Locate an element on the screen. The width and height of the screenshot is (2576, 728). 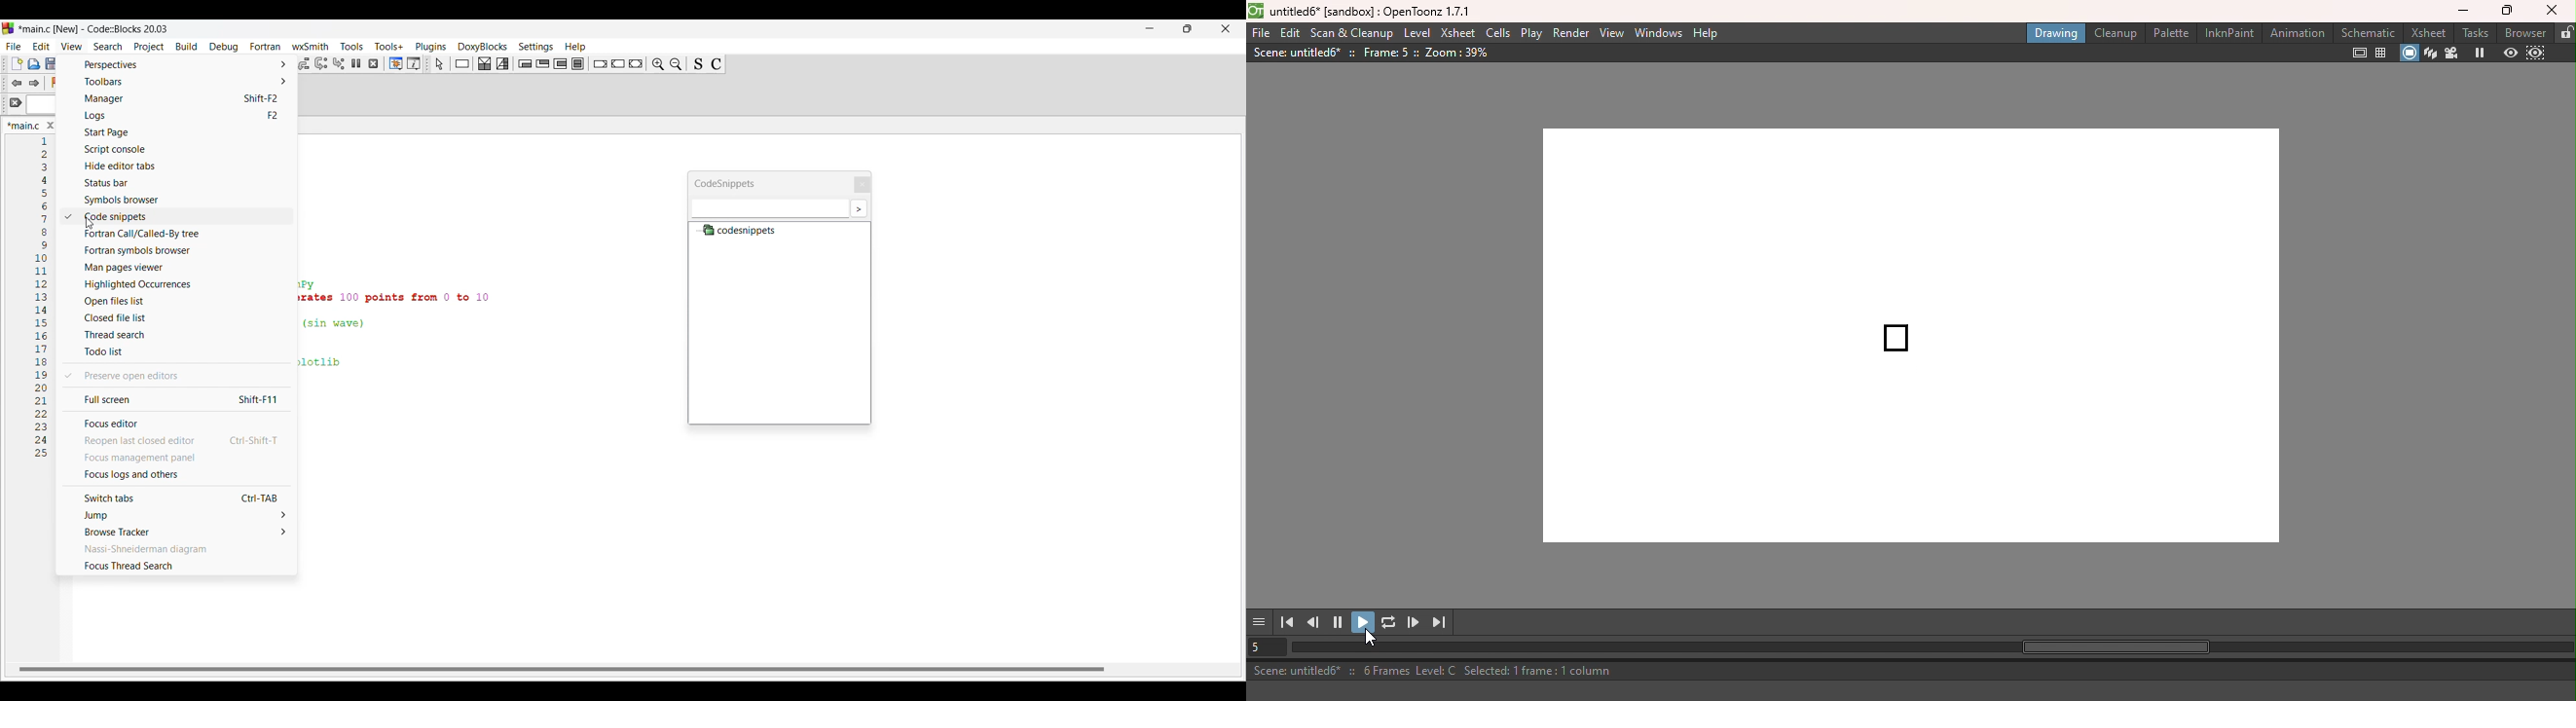
More settings is located at coordinates (859, 208).